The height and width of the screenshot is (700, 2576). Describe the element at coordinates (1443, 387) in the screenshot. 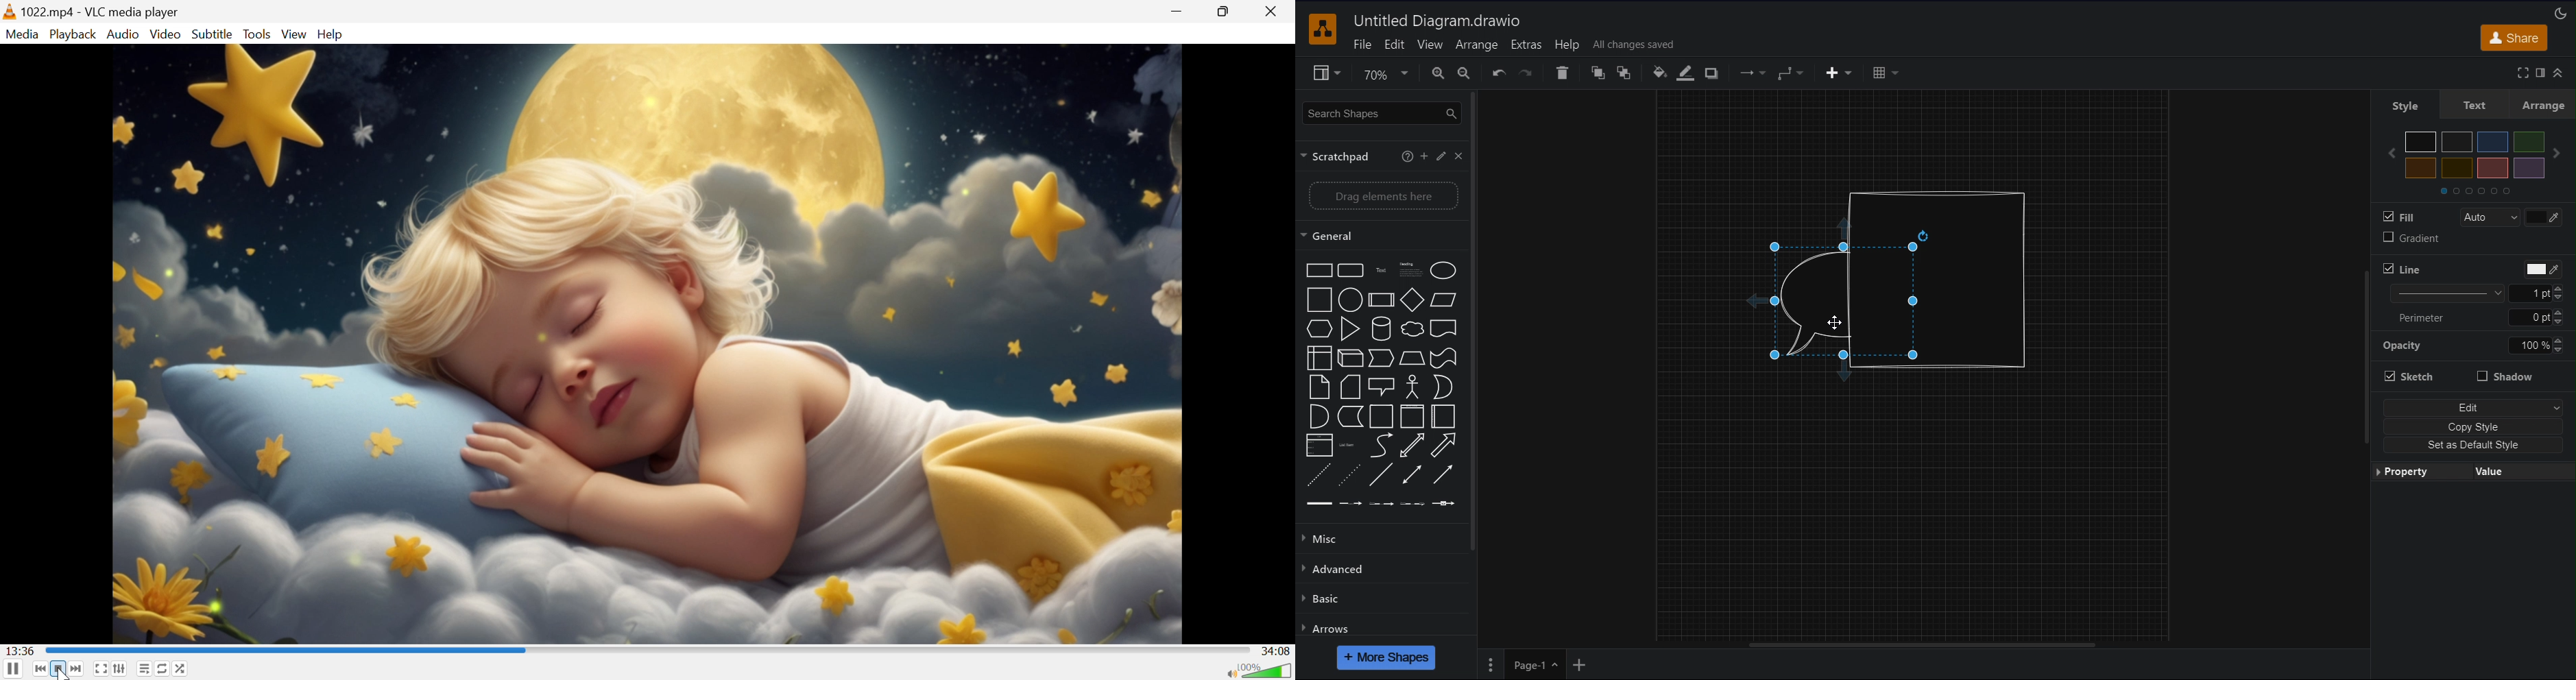

I see `Or` at that location.